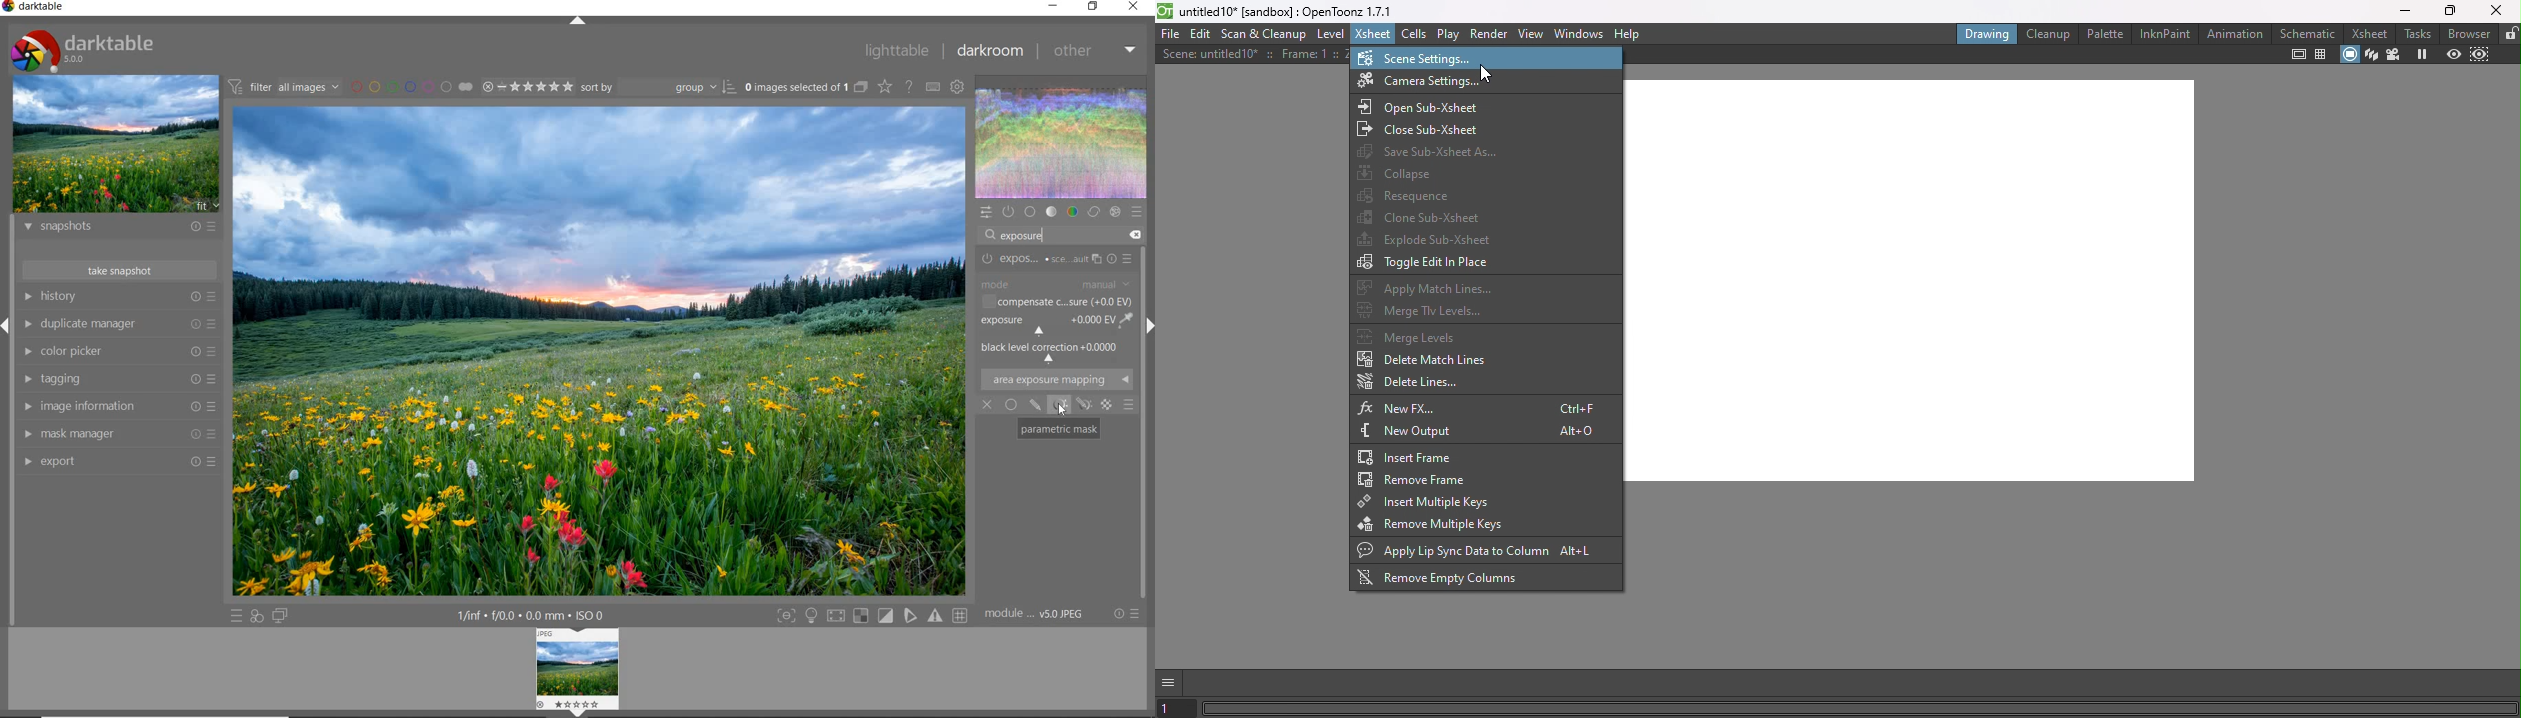  I want to click on sort, so click(659, 87).